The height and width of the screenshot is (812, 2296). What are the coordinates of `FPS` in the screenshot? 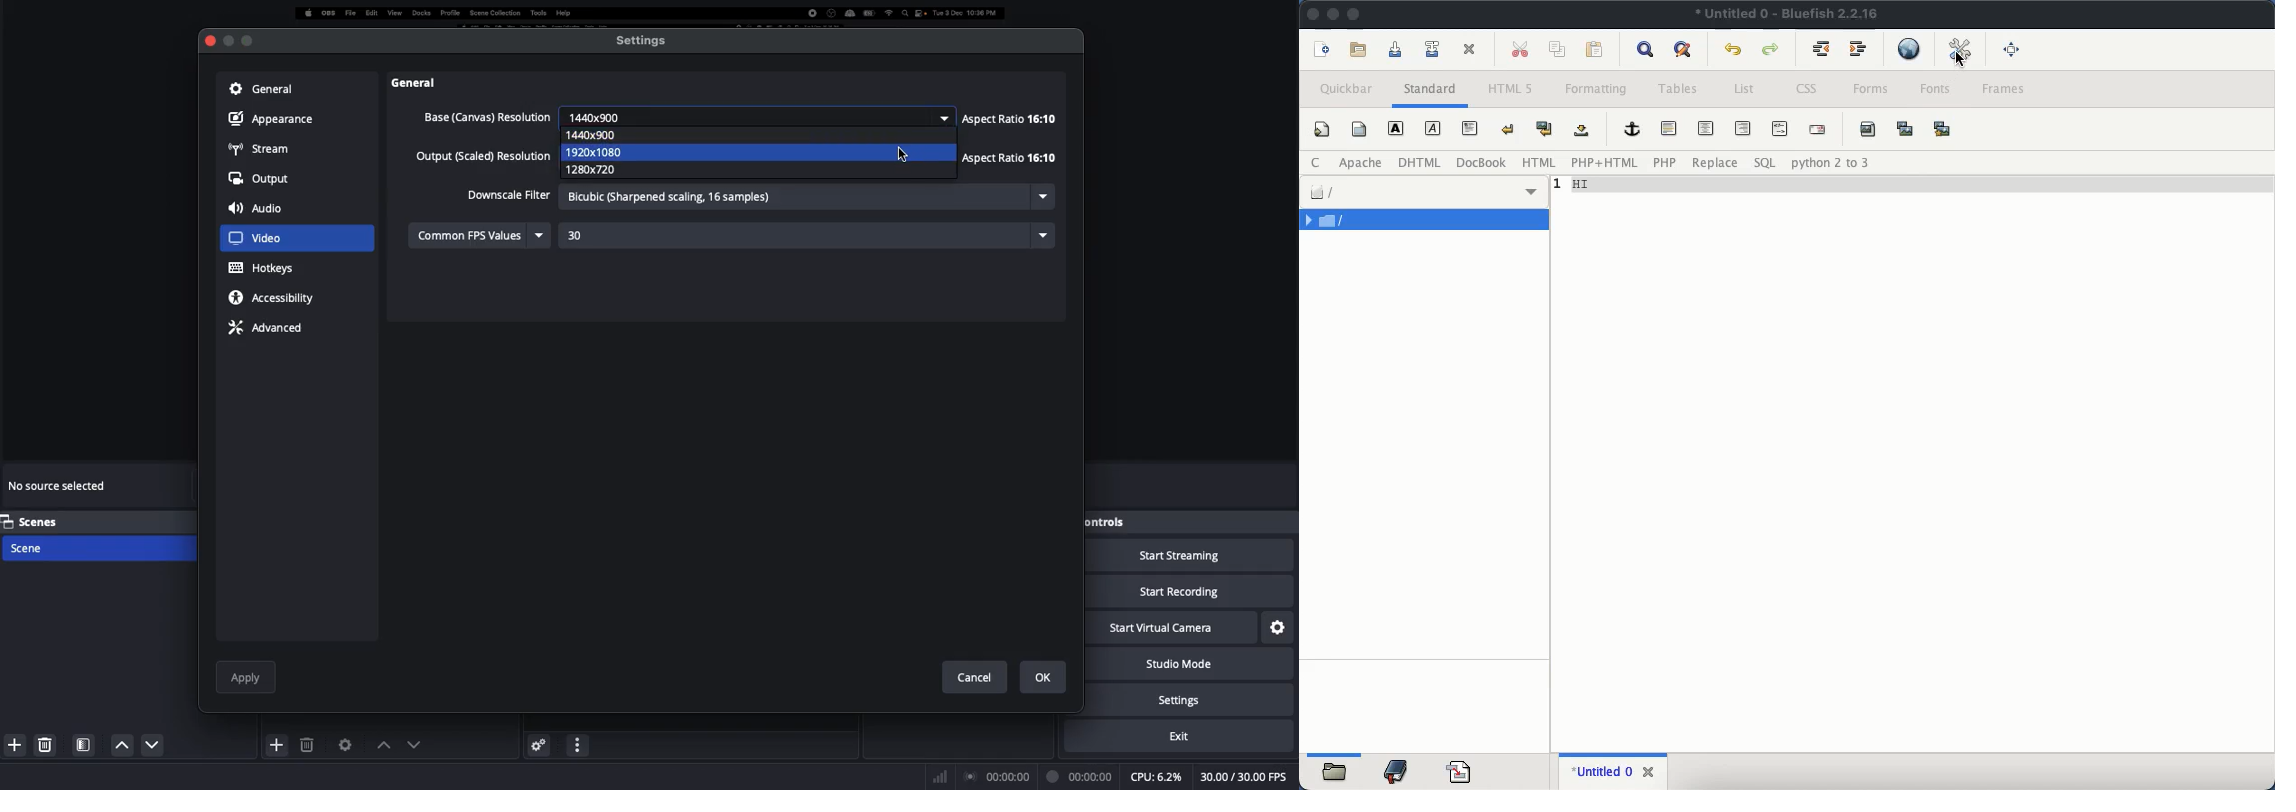 It's located at (1247, 777).